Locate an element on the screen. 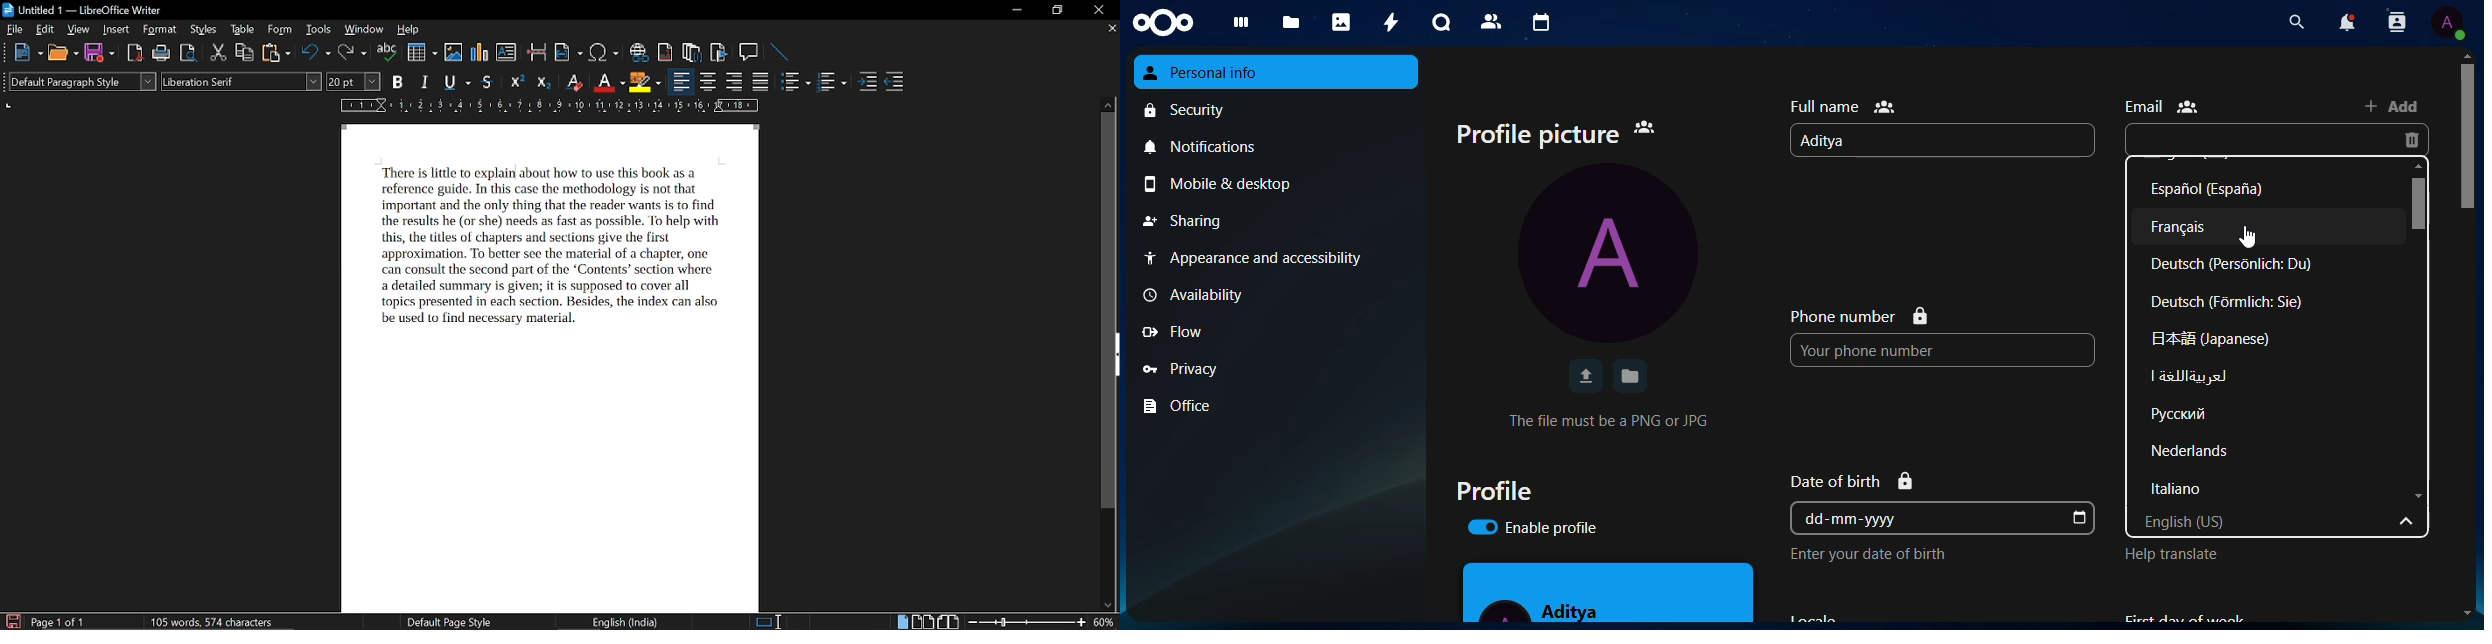 Image resolution: width=2492 pixels, height=644 pixels. profile is located at coordinates (1616, 255).